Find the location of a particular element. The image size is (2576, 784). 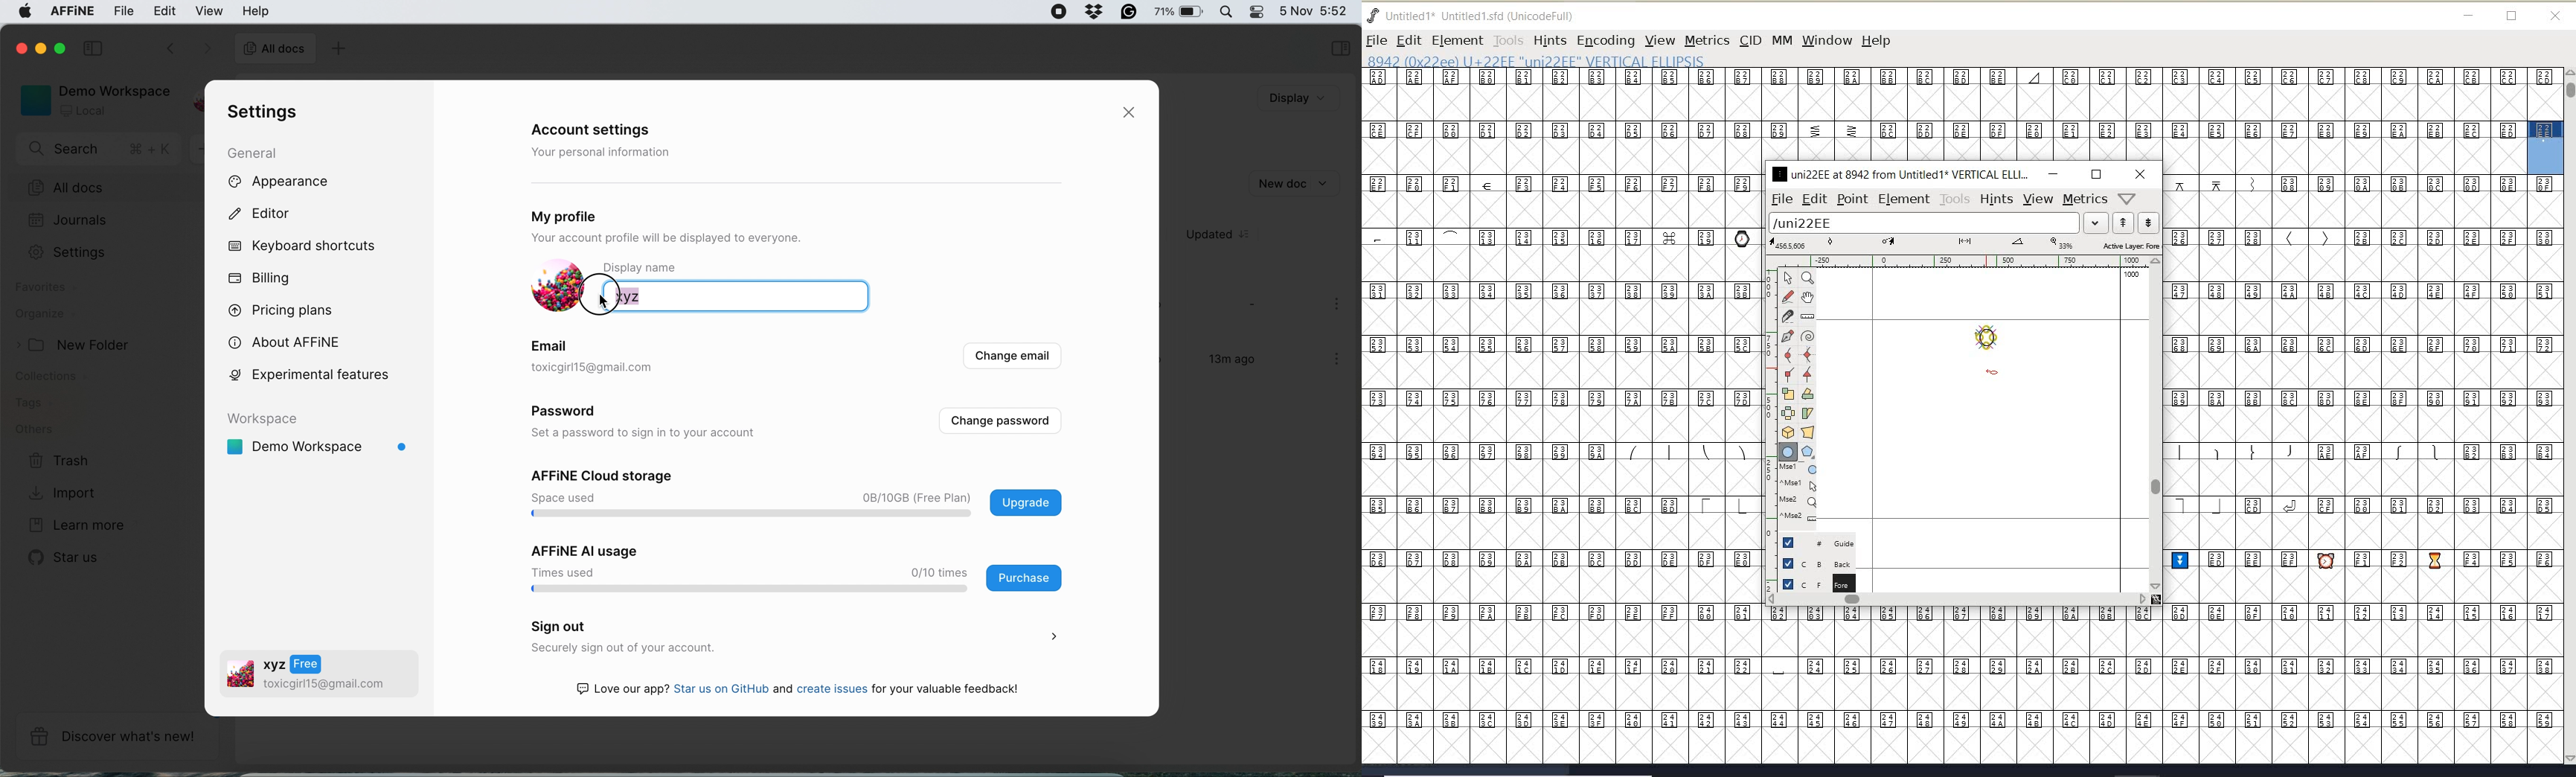

skew the selection is located at coordinates (1807, 414).